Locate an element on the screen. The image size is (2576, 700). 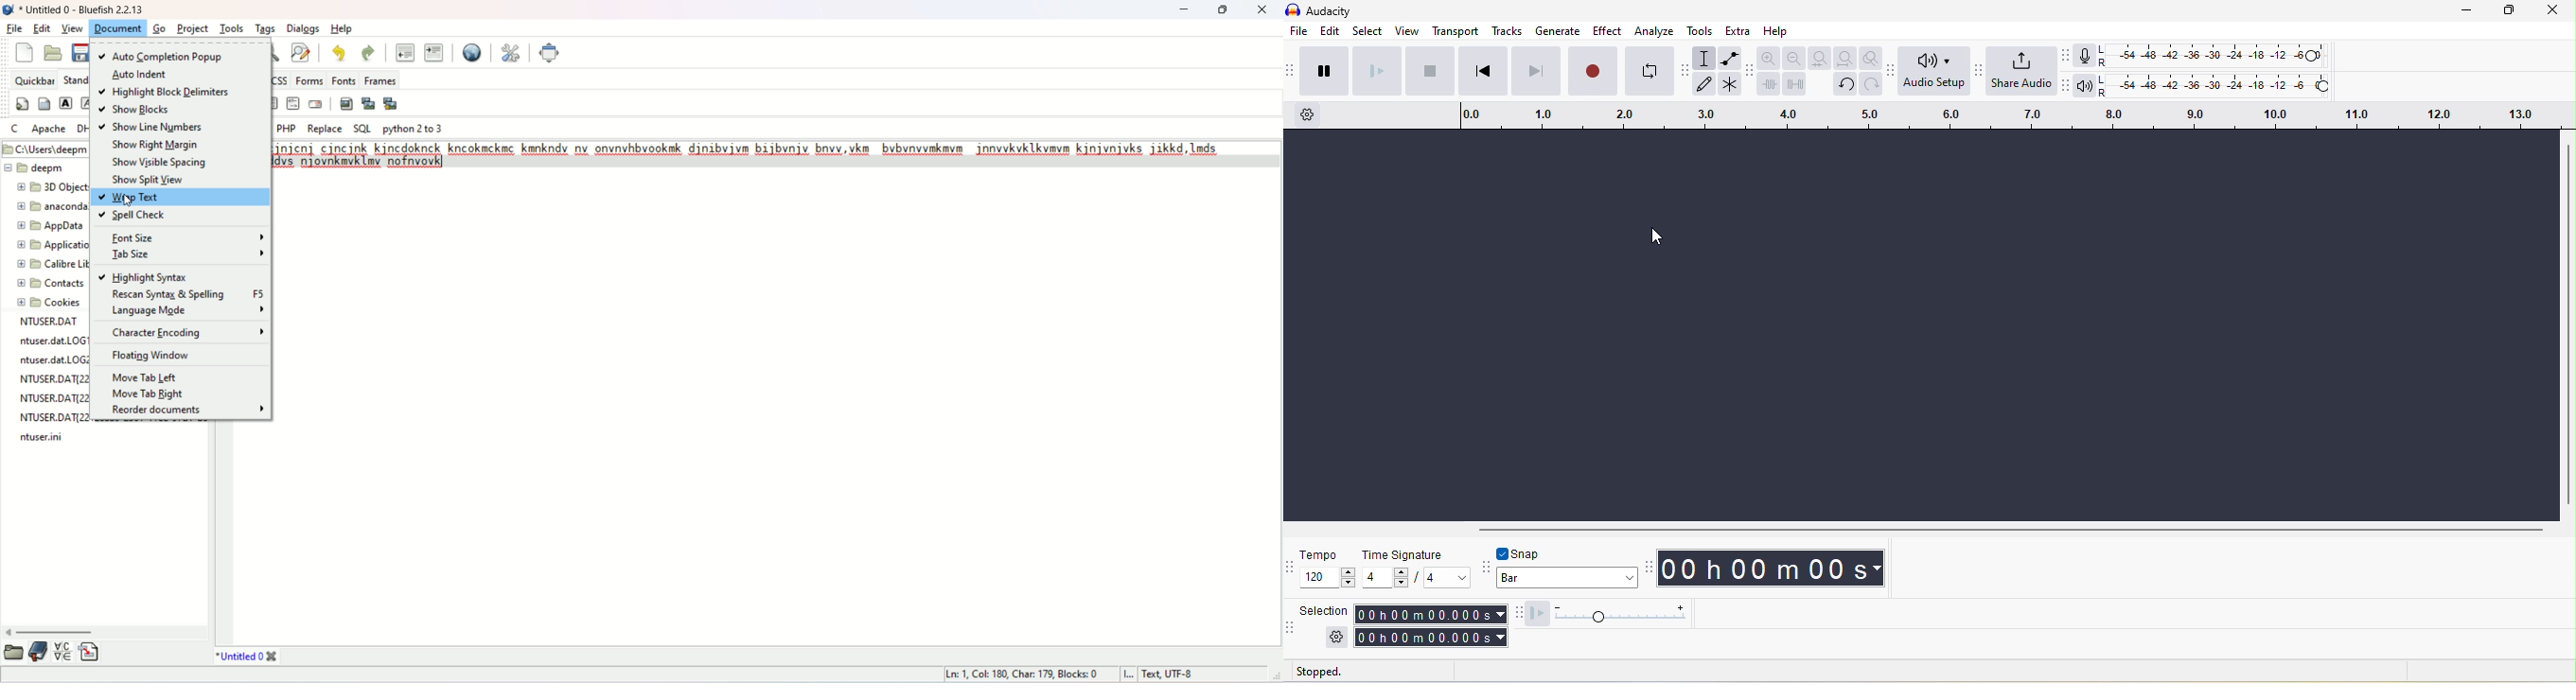
advanced find and replace is located at coordinates (301, 53).